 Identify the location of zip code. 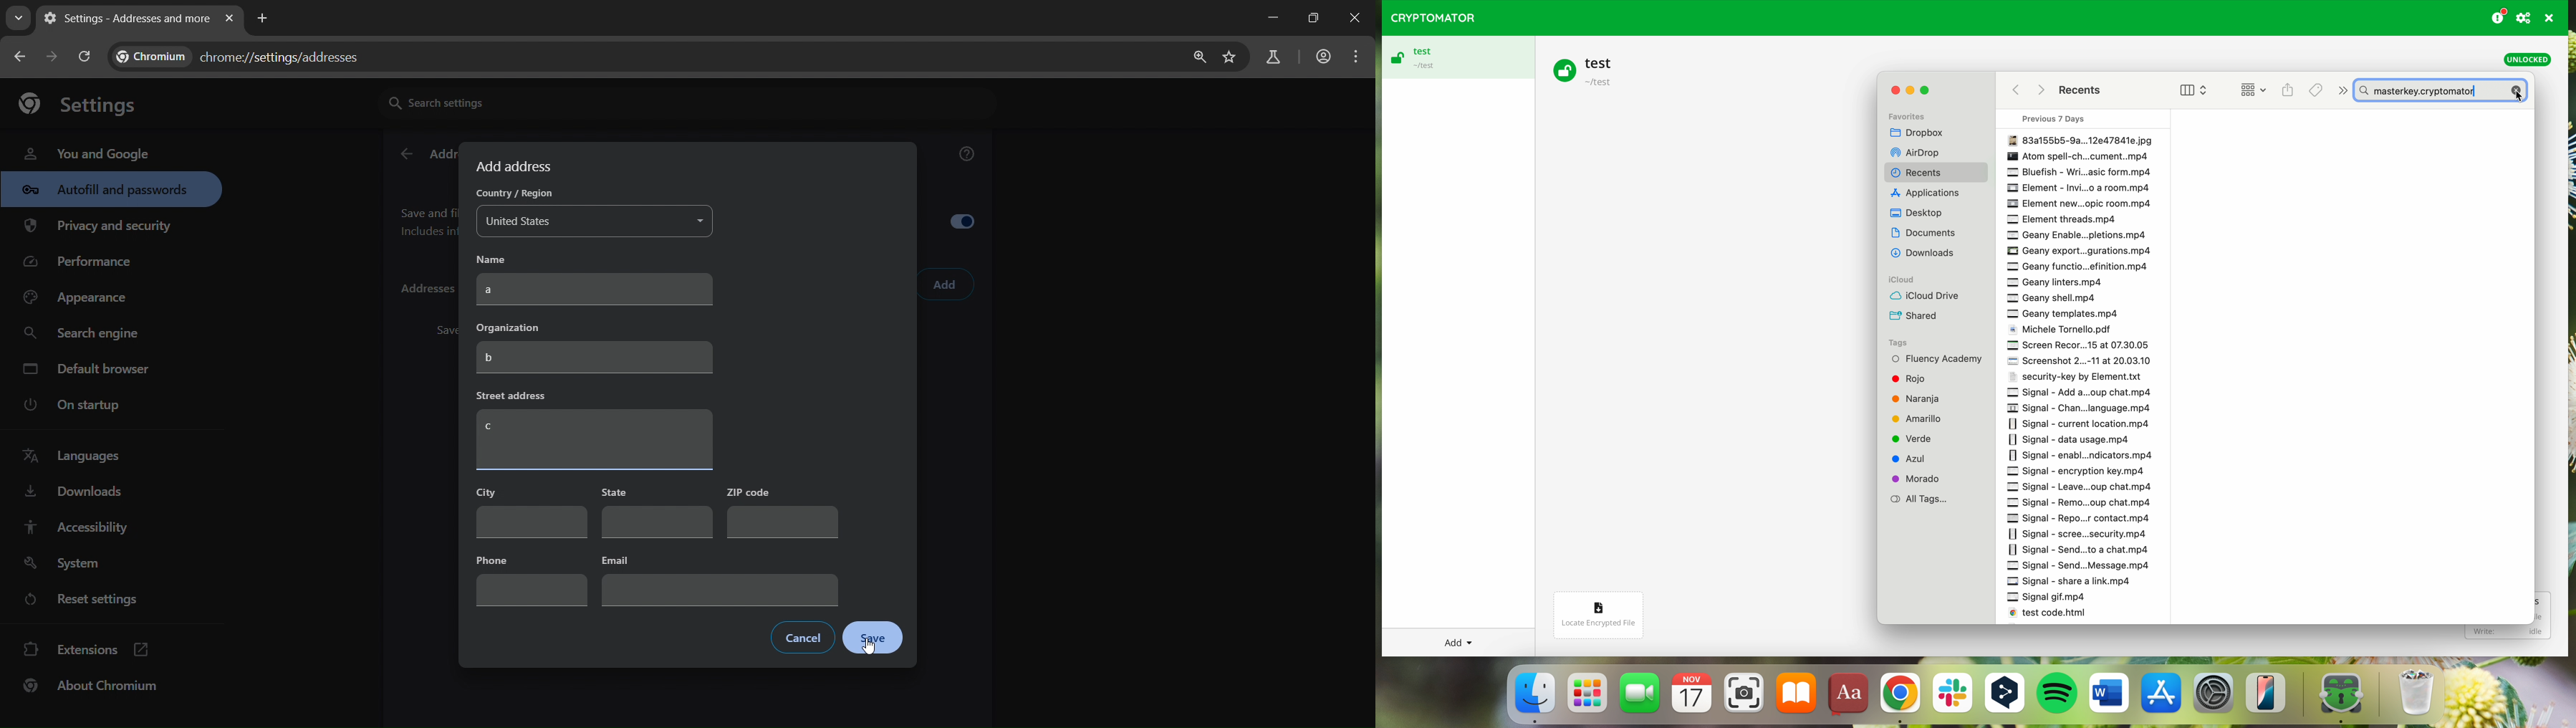
(781, 511).